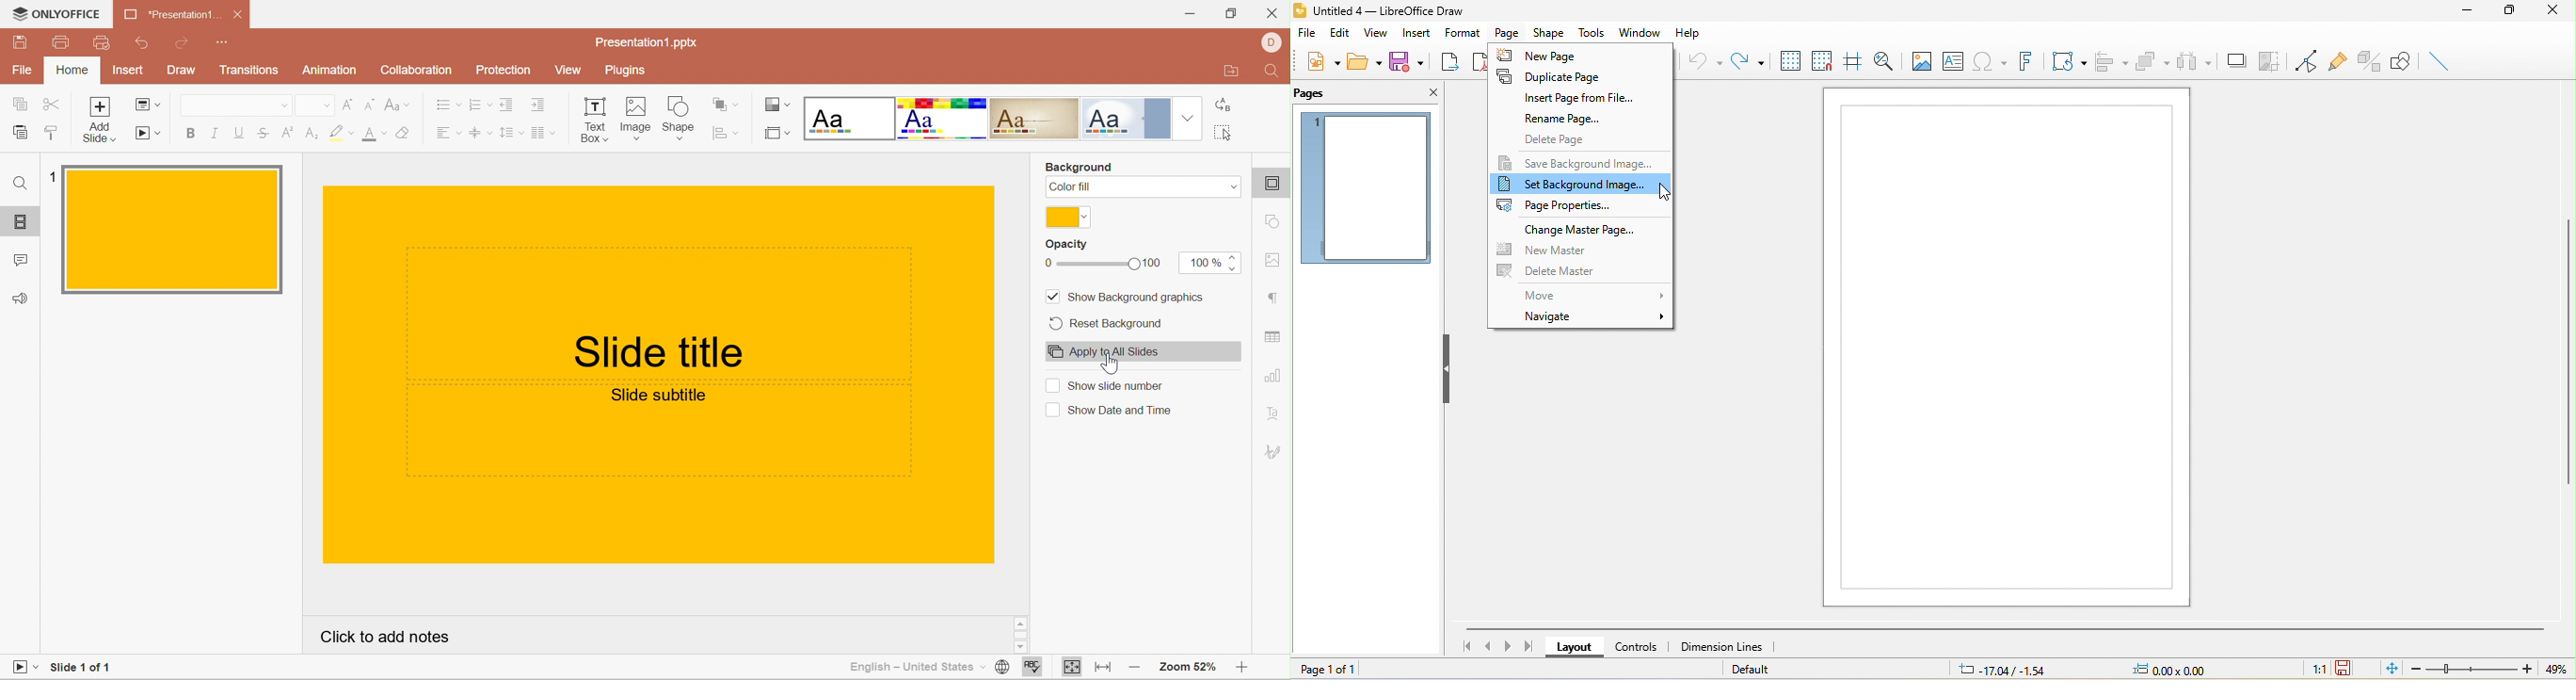  Describe the element at coordinates (2028, 64) in the screenshot. I see `font work text` at that location.